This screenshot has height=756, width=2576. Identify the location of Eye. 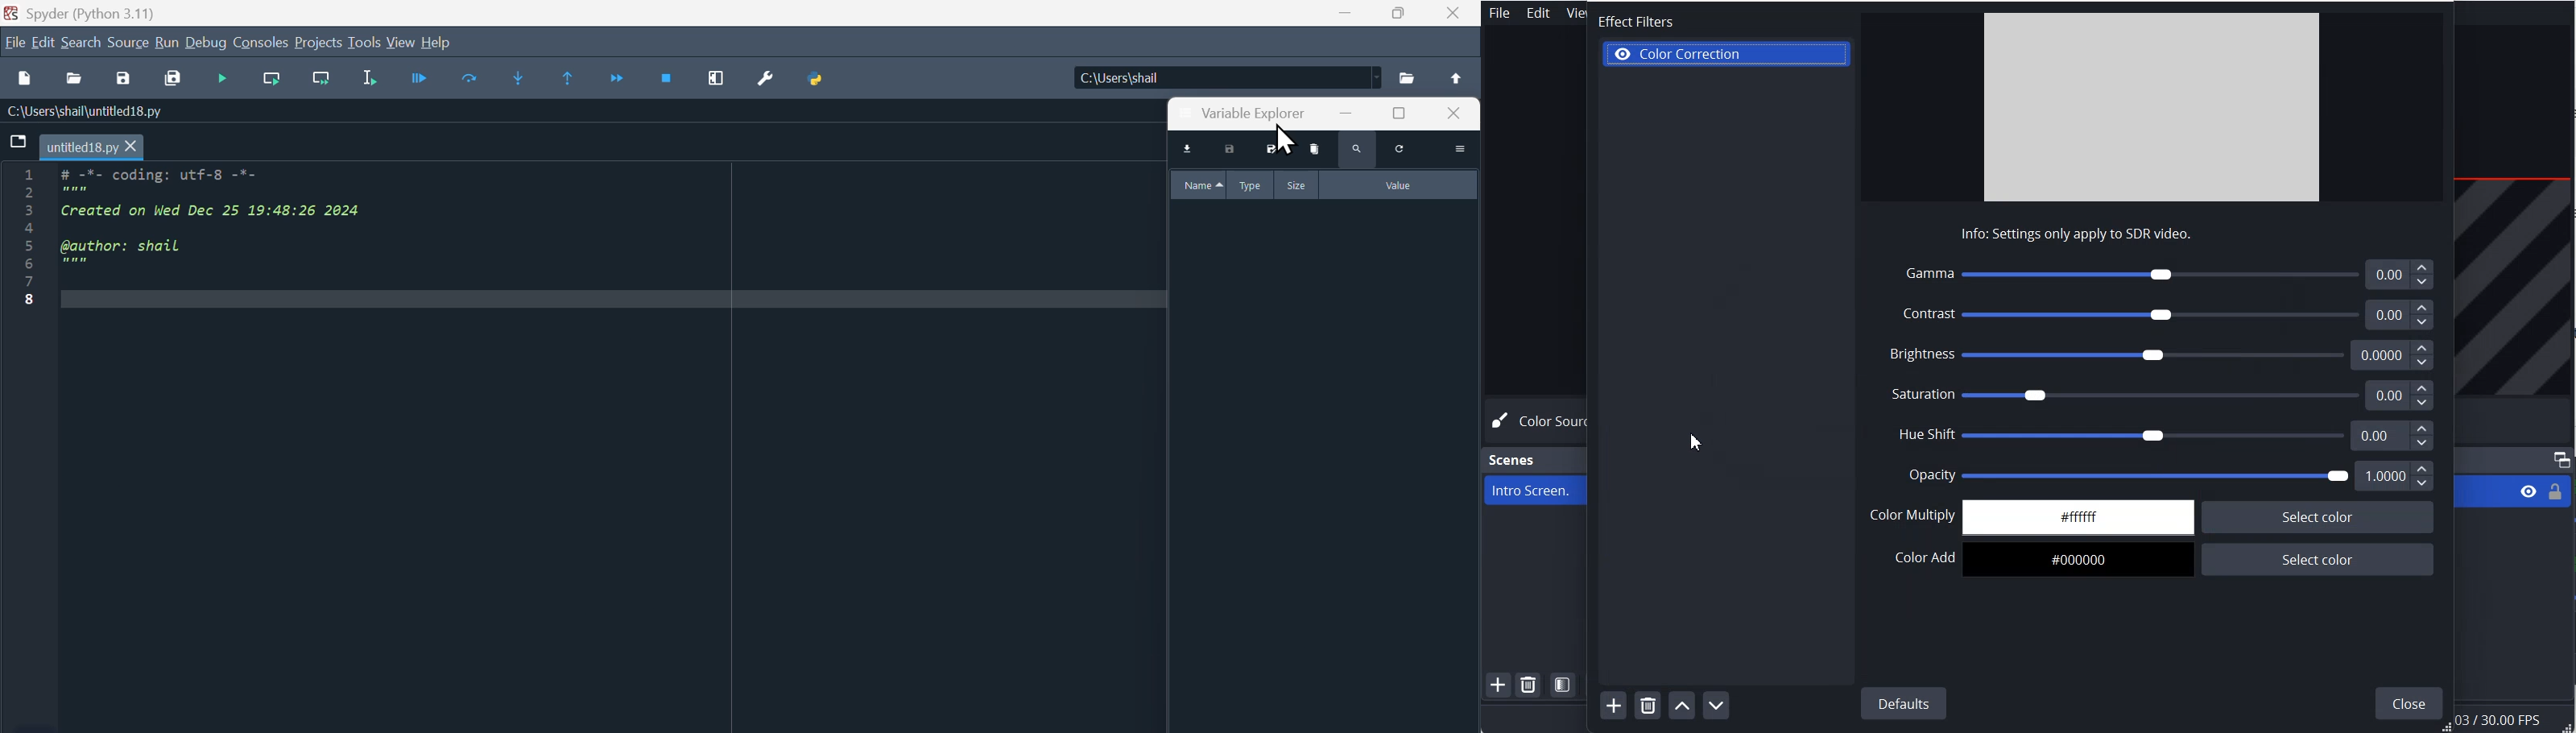
(1624, 52).